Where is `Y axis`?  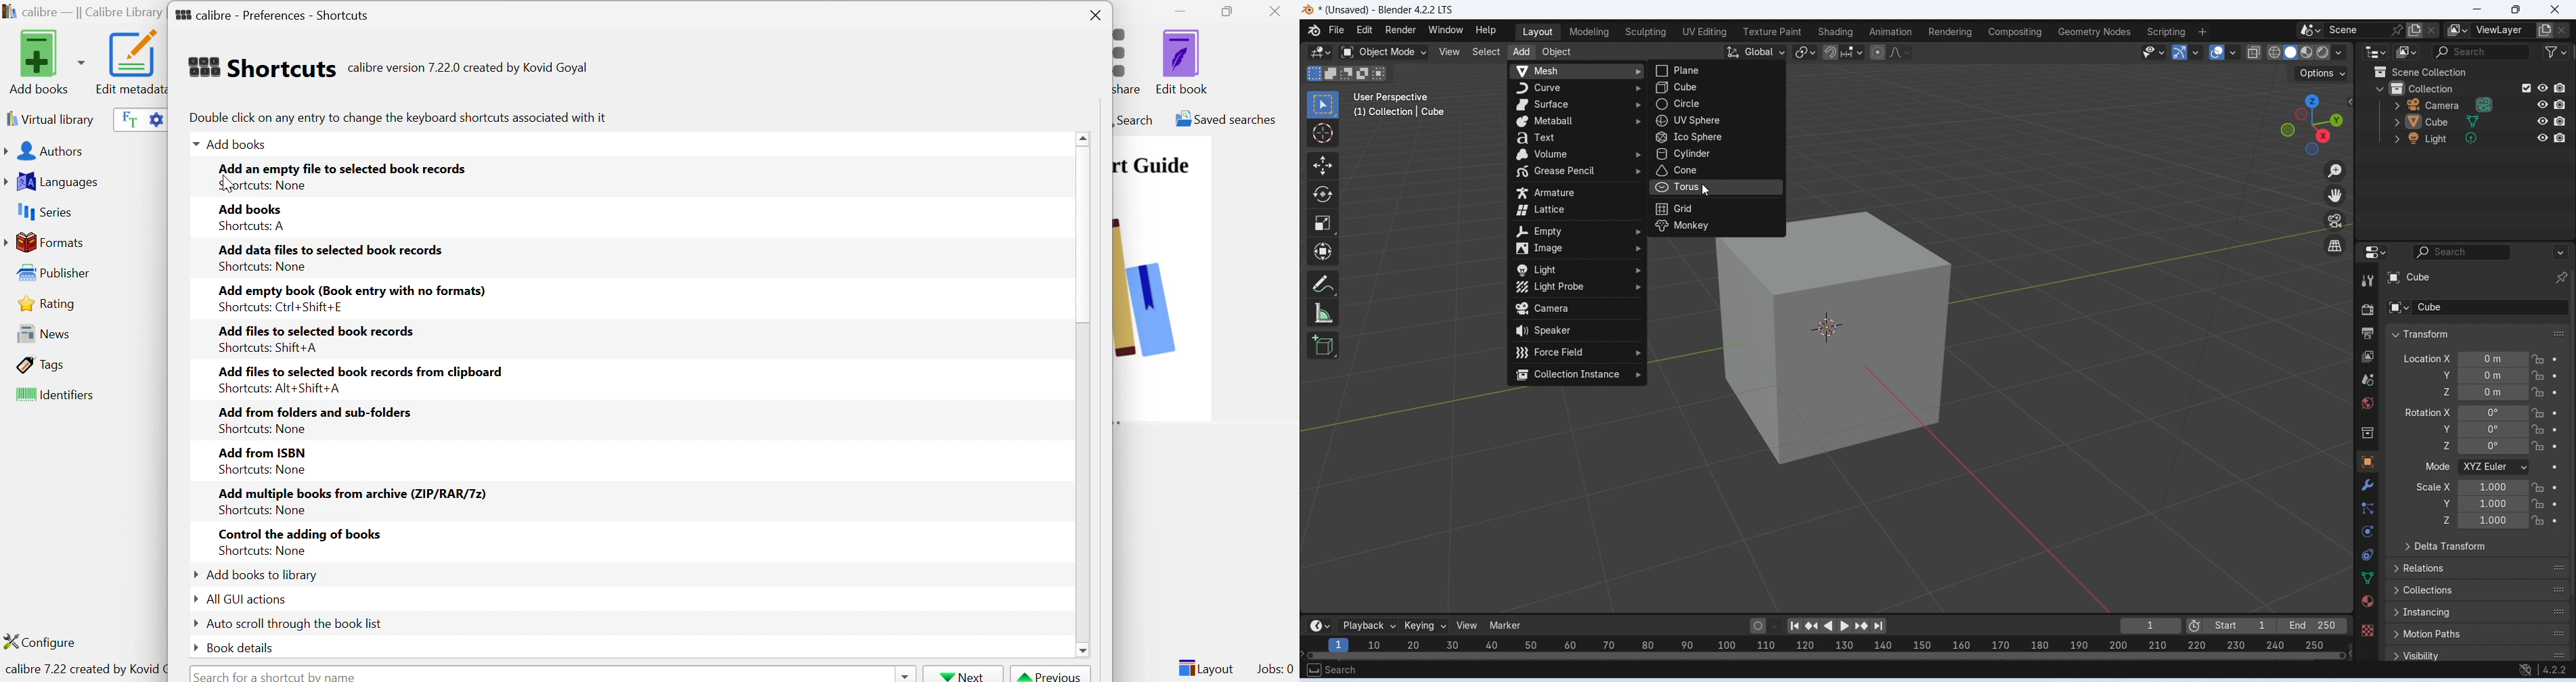
Y axis is located at coordinates (2510, 429).